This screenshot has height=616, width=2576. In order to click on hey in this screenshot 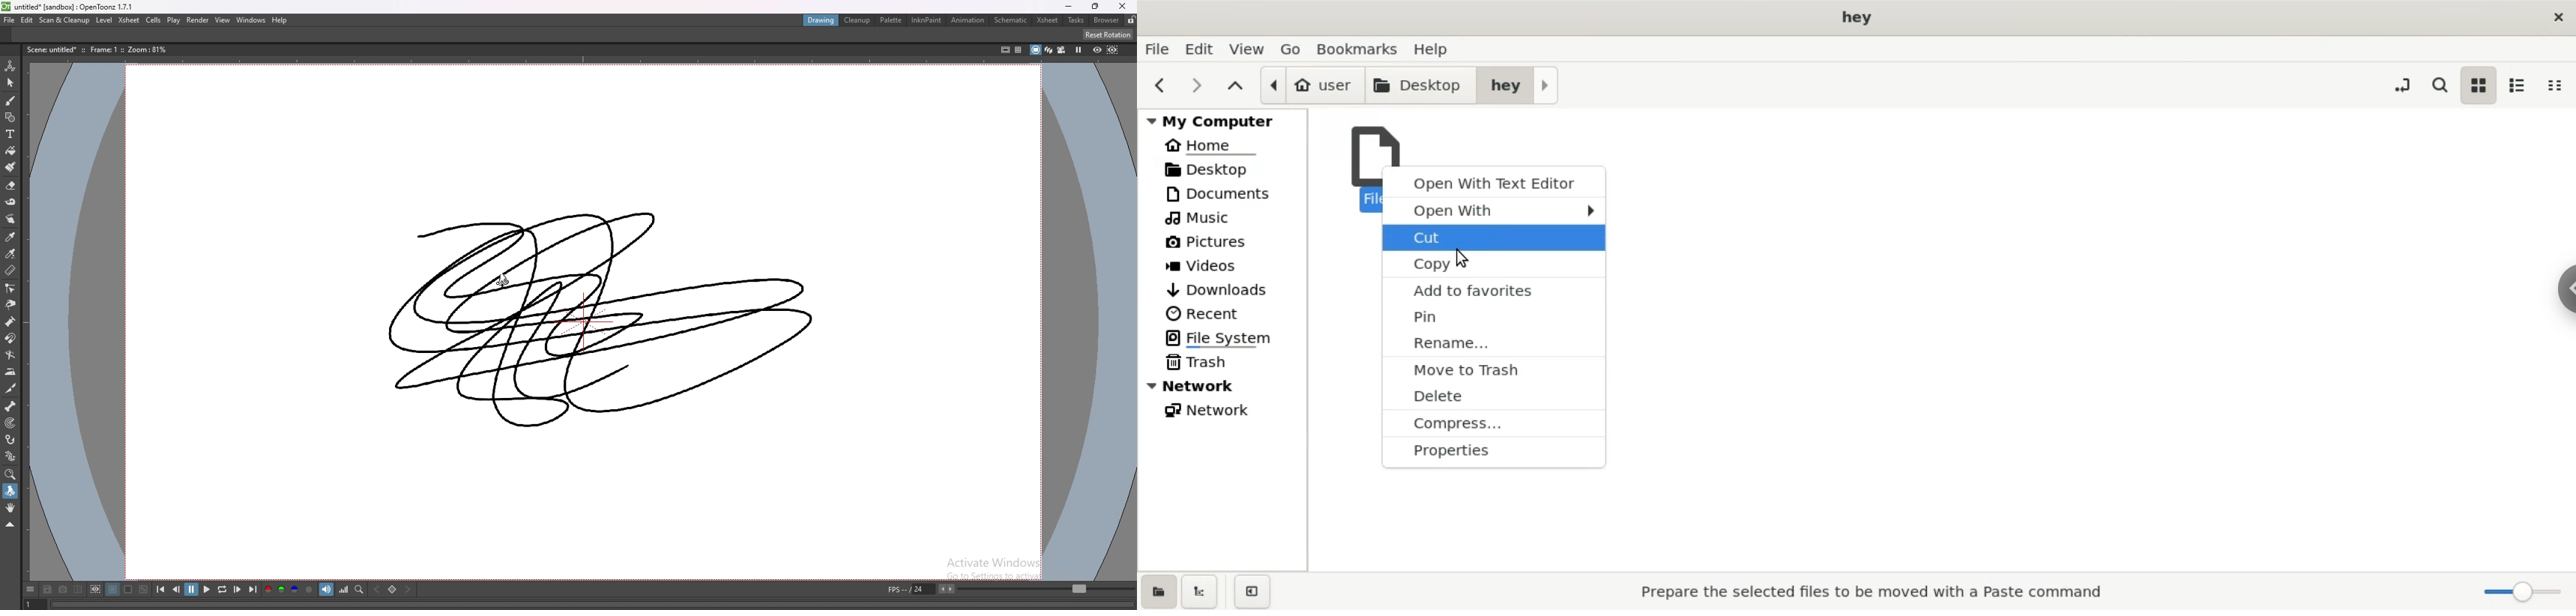, I will do `click(1519, 85)`.